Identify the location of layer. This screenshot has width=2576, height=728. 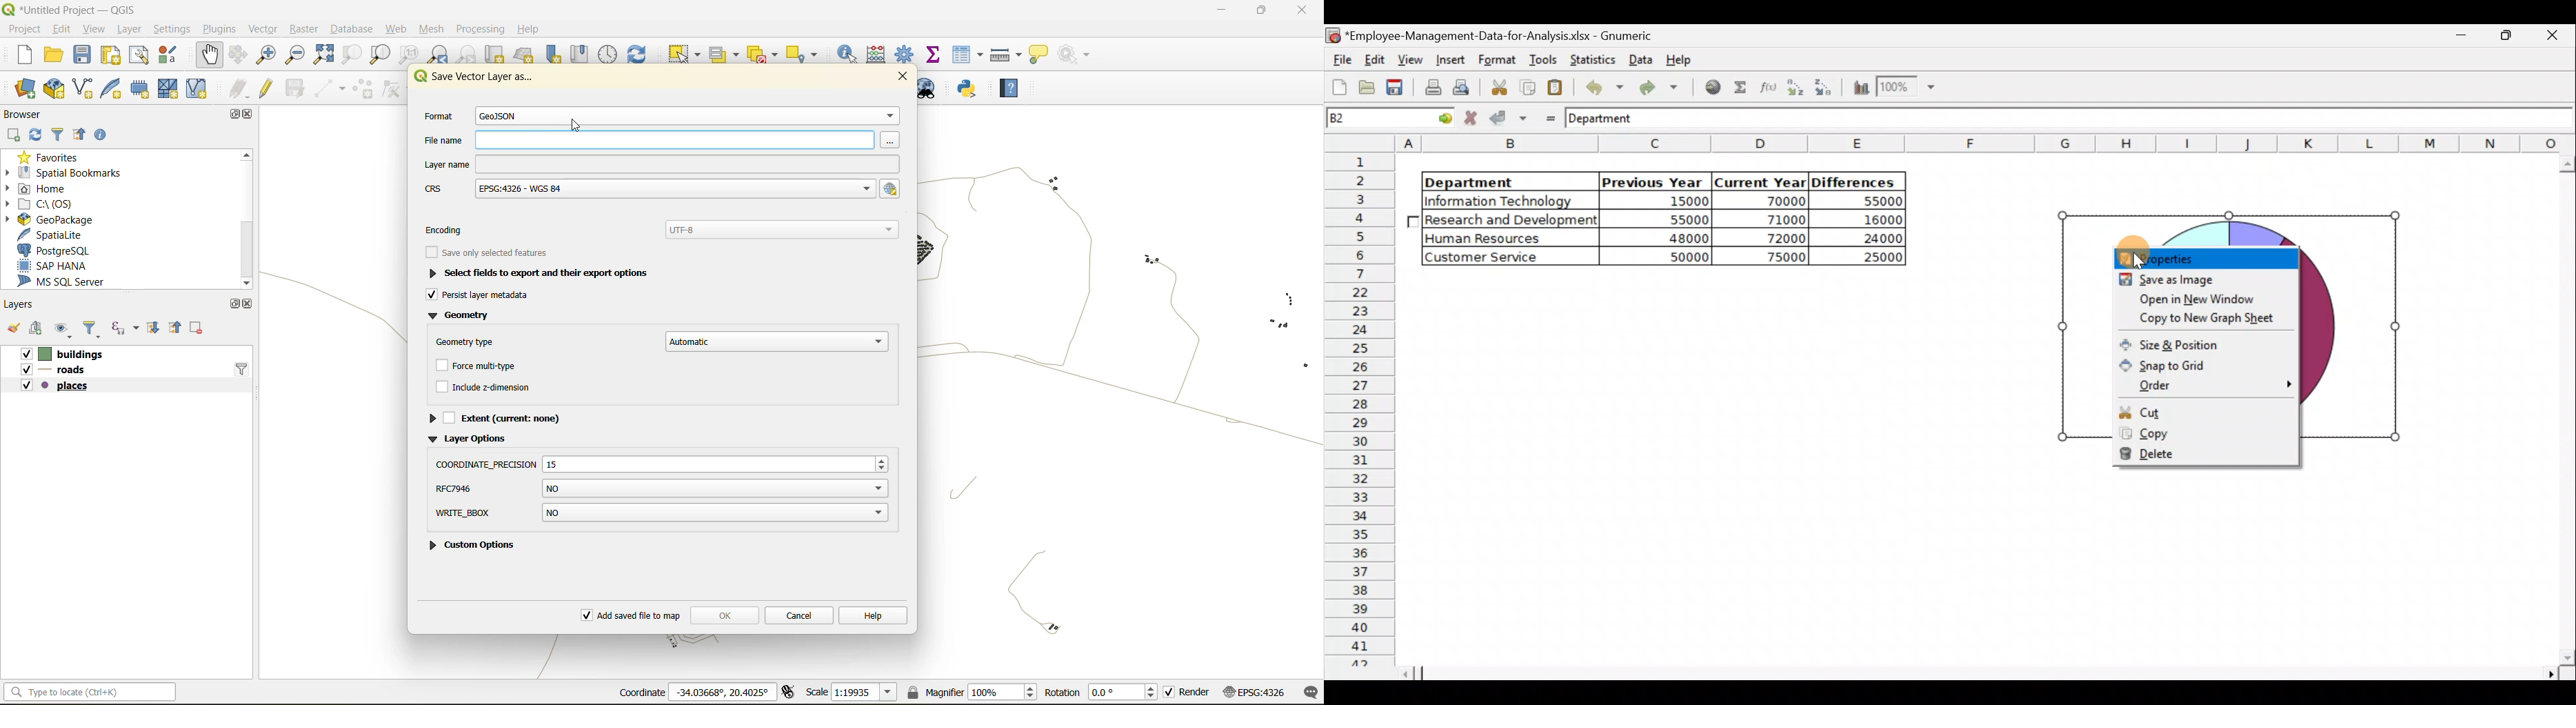
(129, 29).